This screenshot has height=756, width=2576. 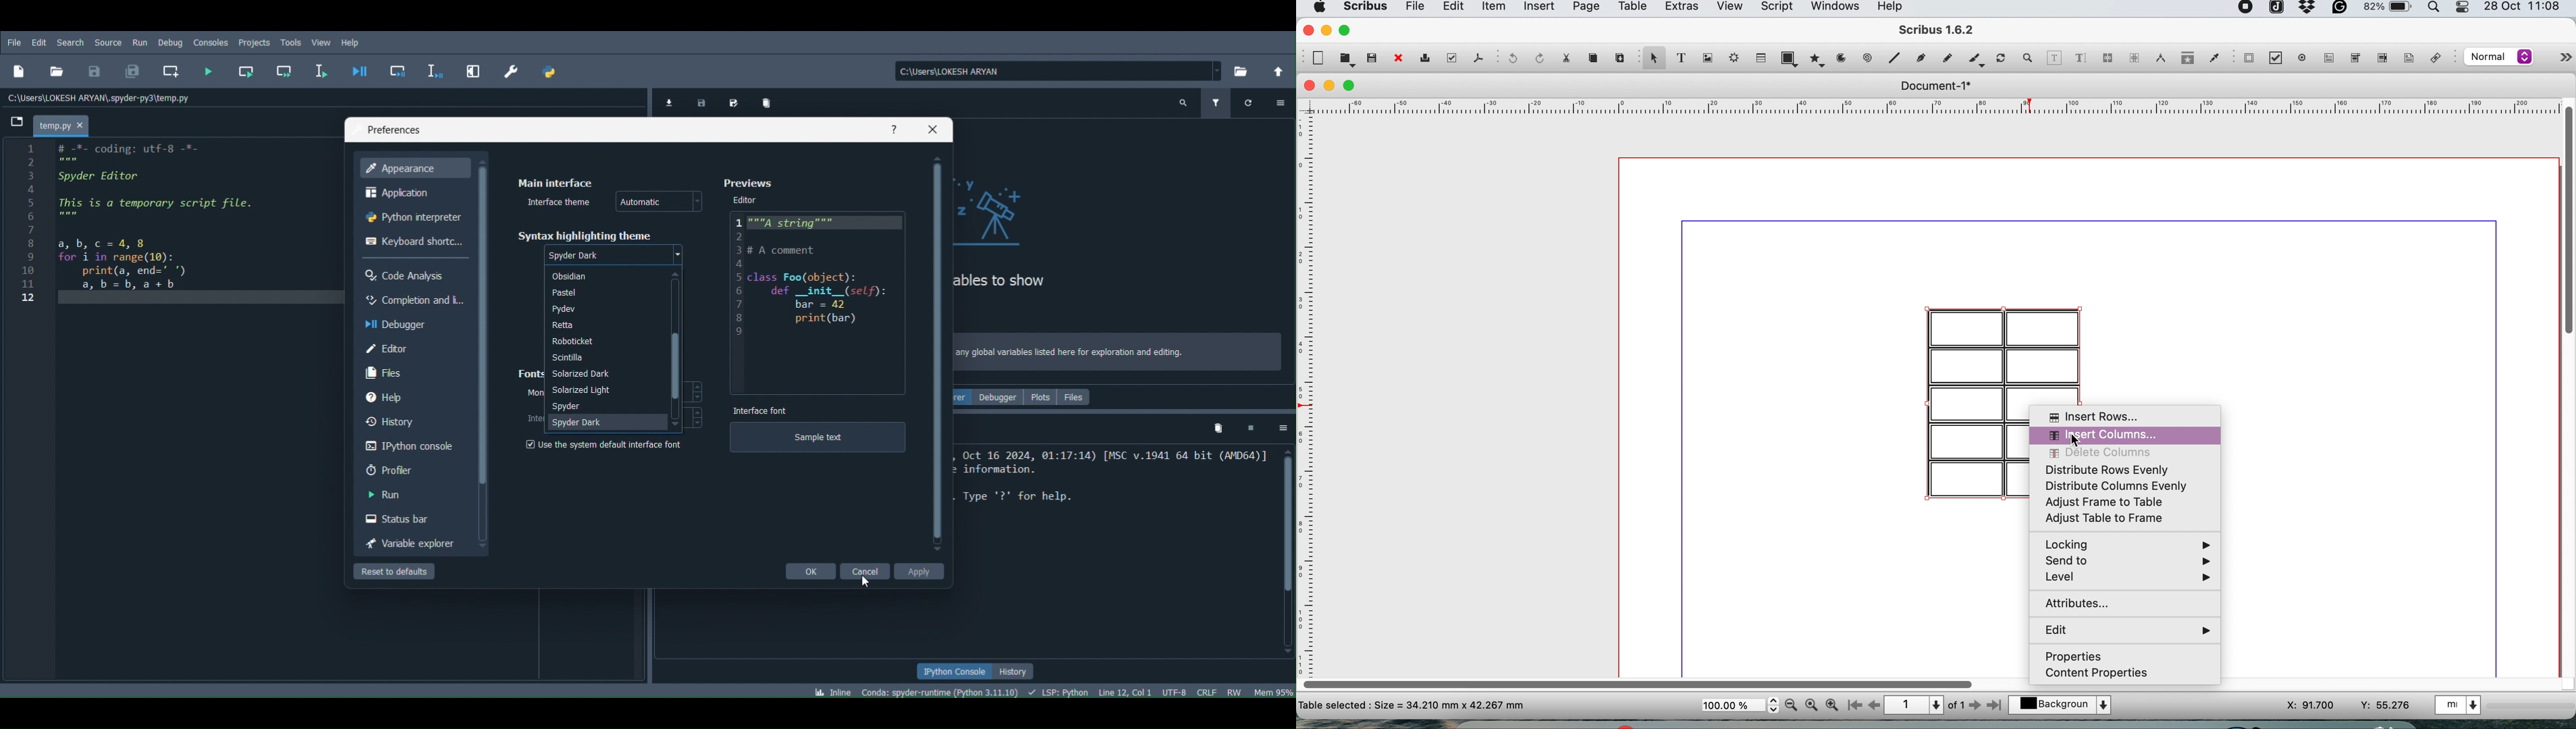 I want to click on Cursor position, so click(x=1125, y=690).